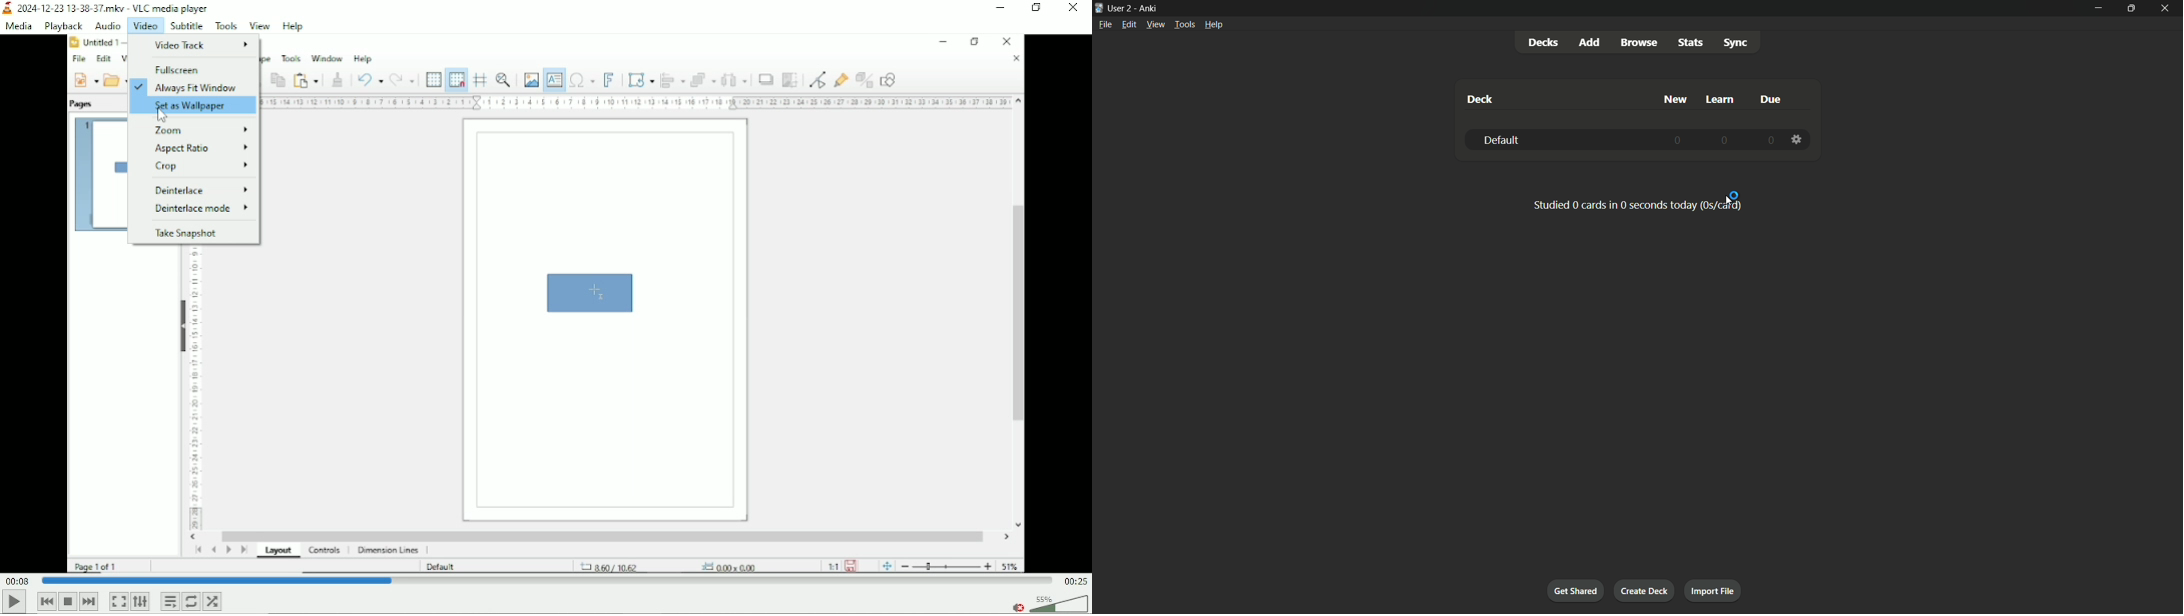  Describe the element at coordinates (1690, 42) in the screenshot. I see `Stats` at that location.